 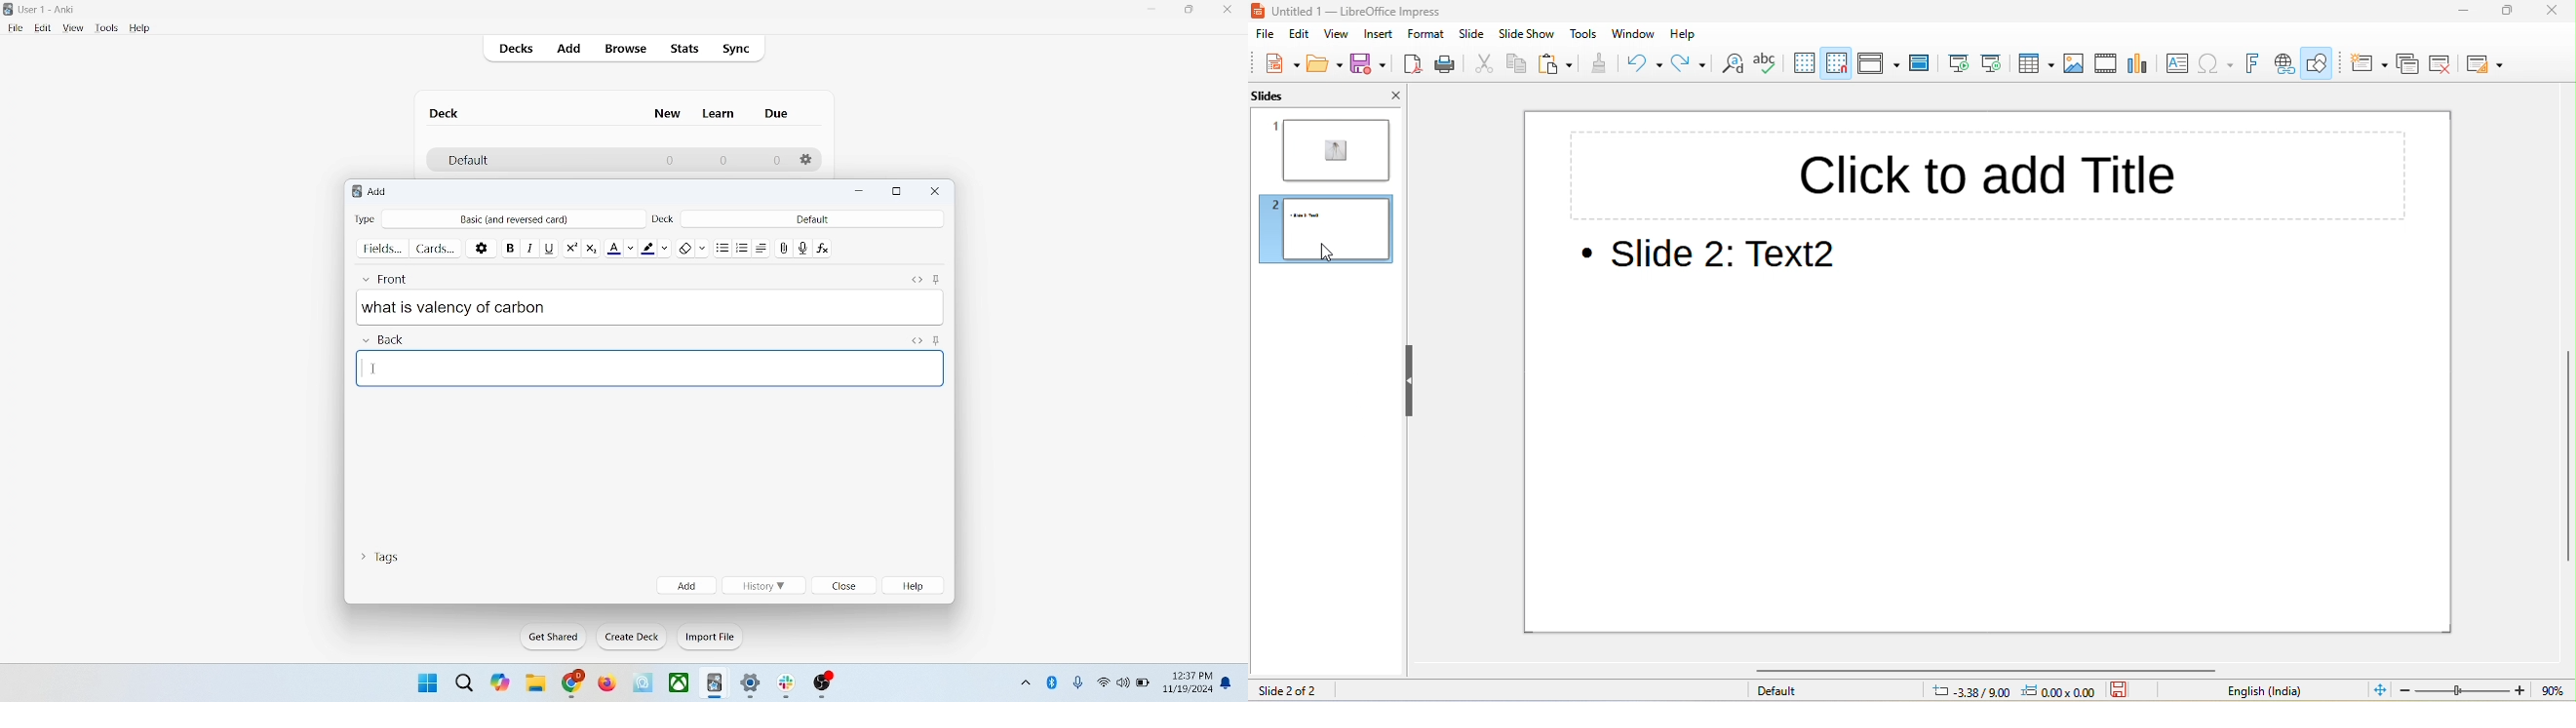 I want to click on fields, so click(x=382, y=247).